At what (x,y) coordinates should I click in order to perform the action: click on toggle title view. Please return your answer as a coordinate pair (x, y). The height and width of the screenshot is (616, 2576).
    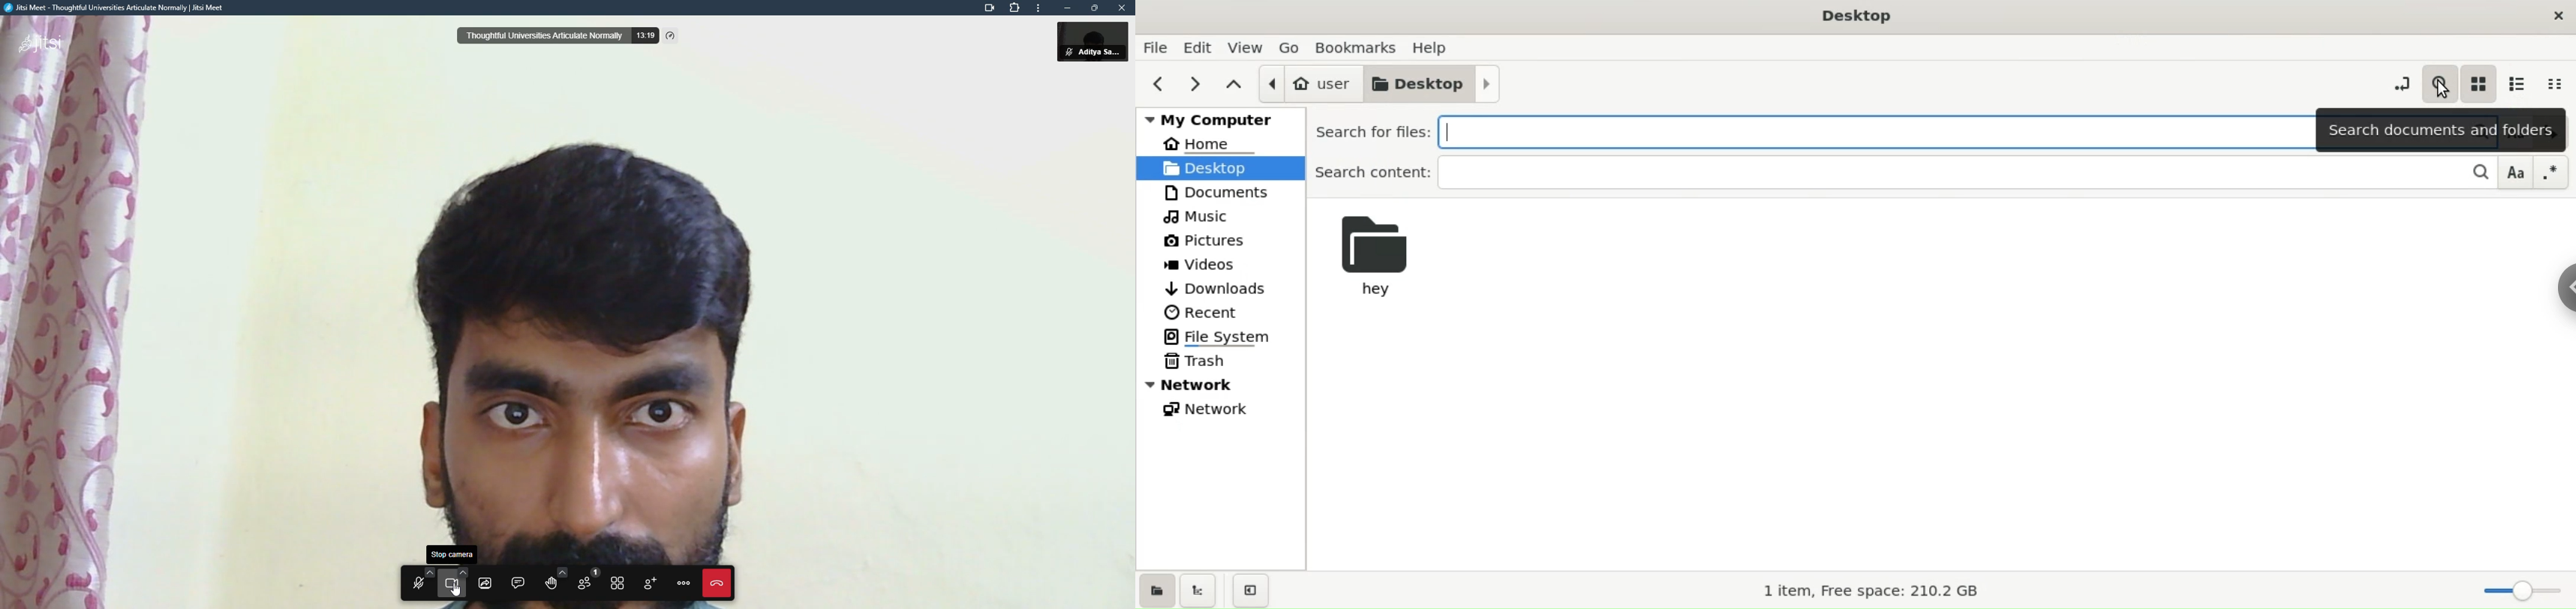
    Looking at the image, I should click on (618, 583).